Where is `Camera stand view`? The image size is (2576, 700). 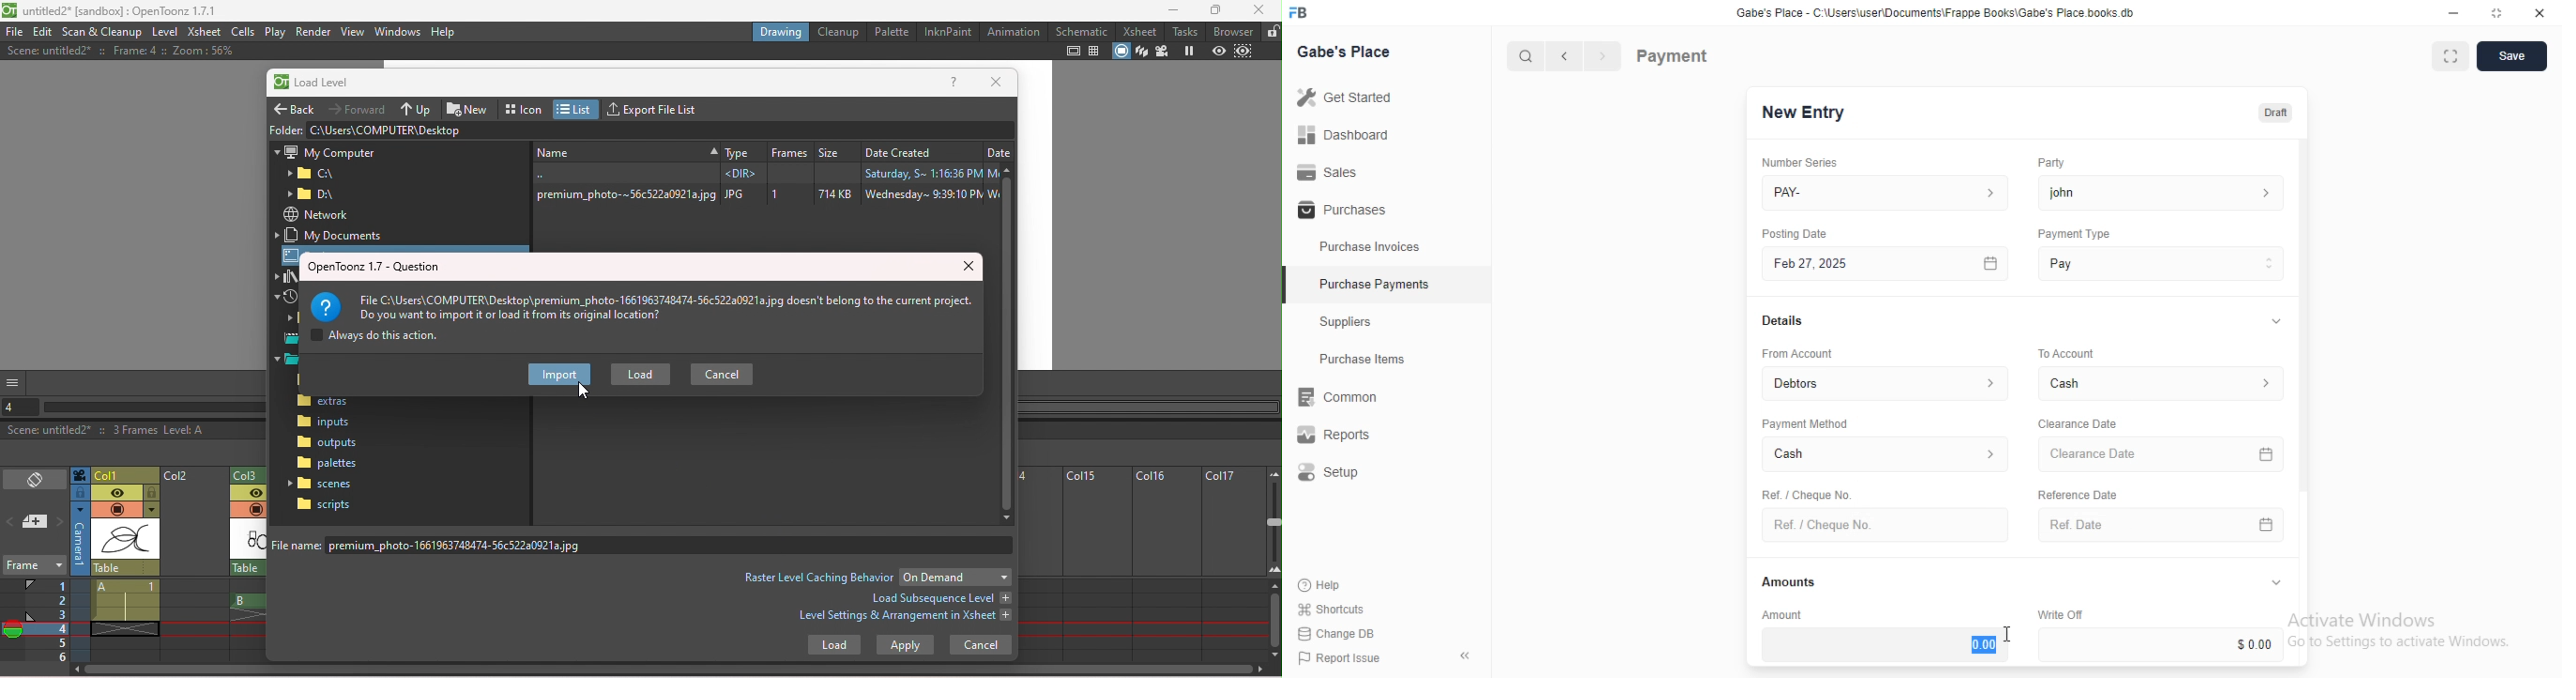 Camera stand view is located at coordinates (1123, 52).